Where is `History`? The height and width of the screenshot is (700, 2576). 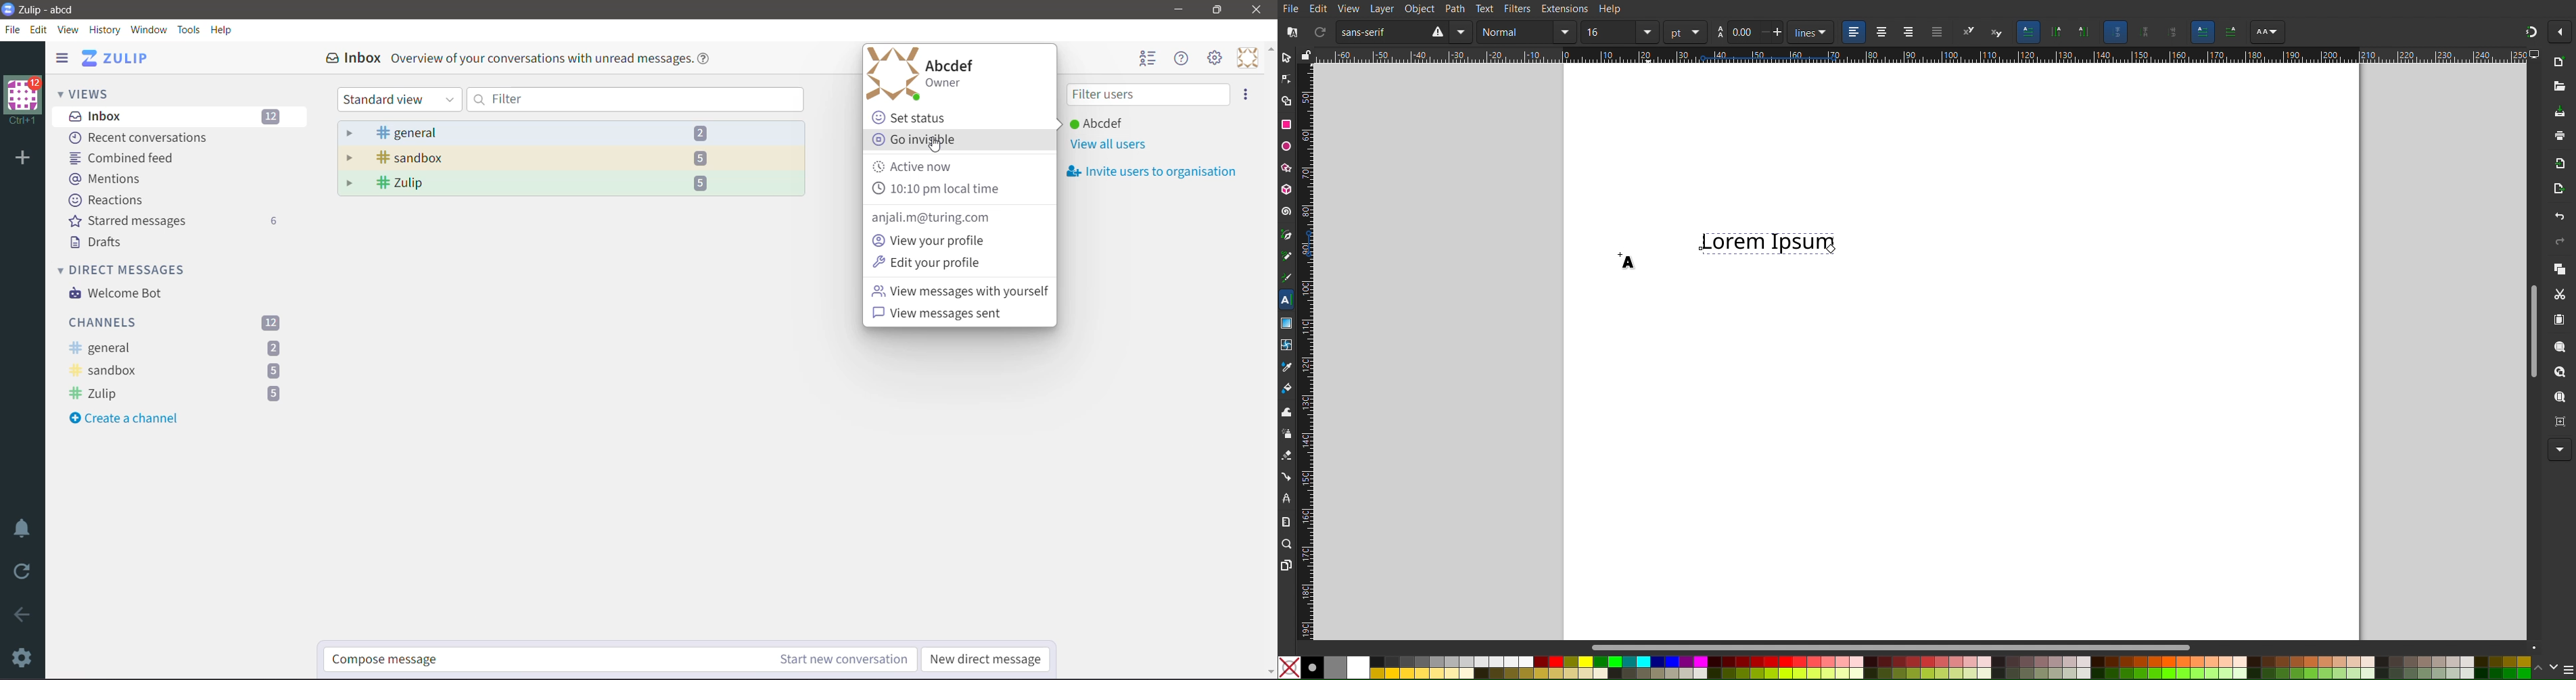
History is located at coordinates (107, 30).